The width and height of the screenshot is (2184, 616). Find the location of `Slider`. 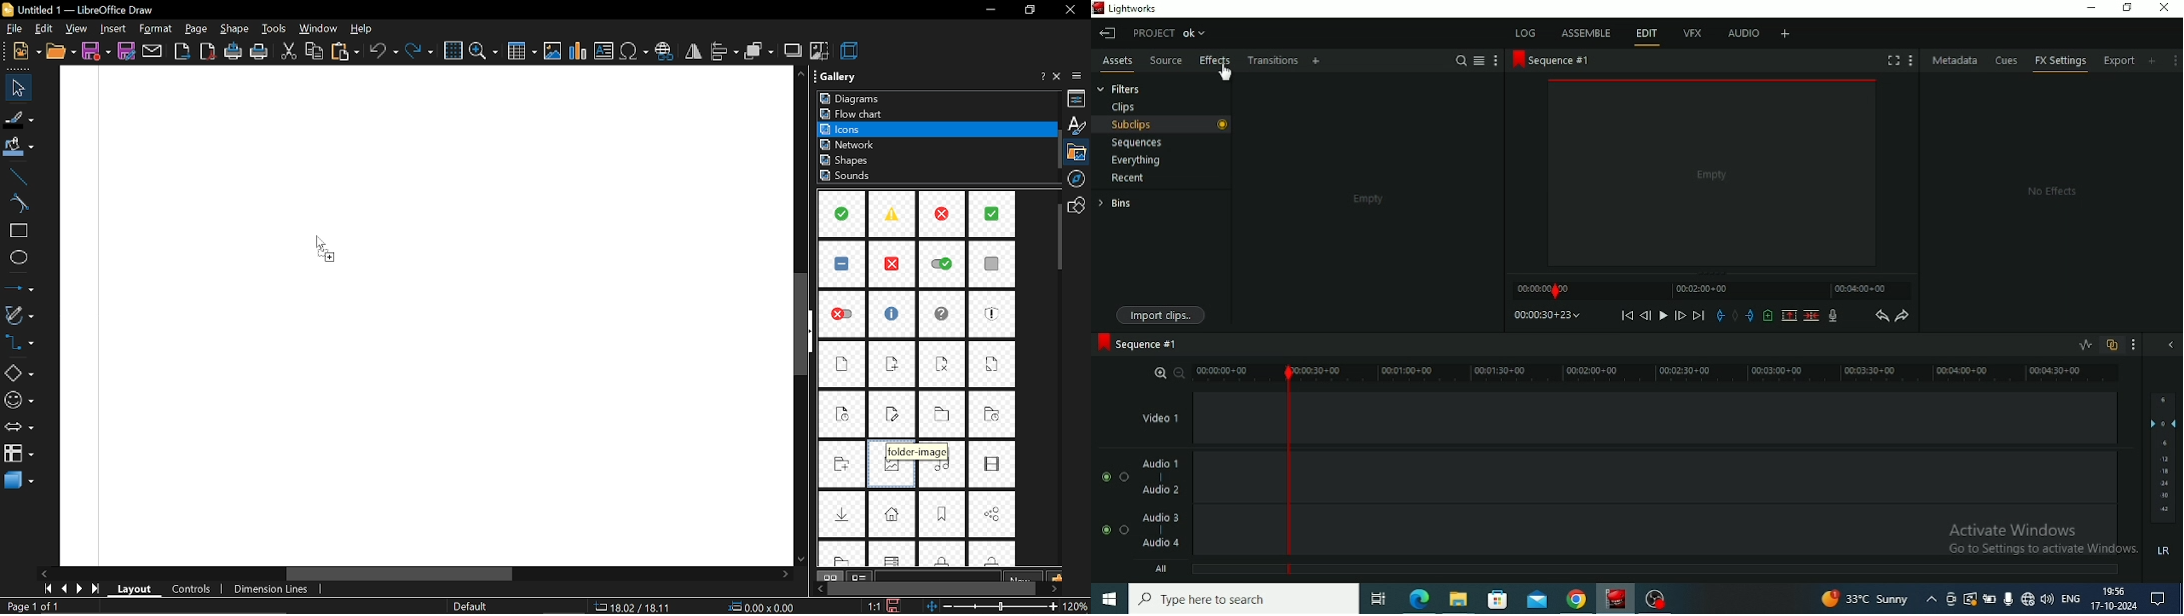

Slider is located at coordinates (1712, 373).